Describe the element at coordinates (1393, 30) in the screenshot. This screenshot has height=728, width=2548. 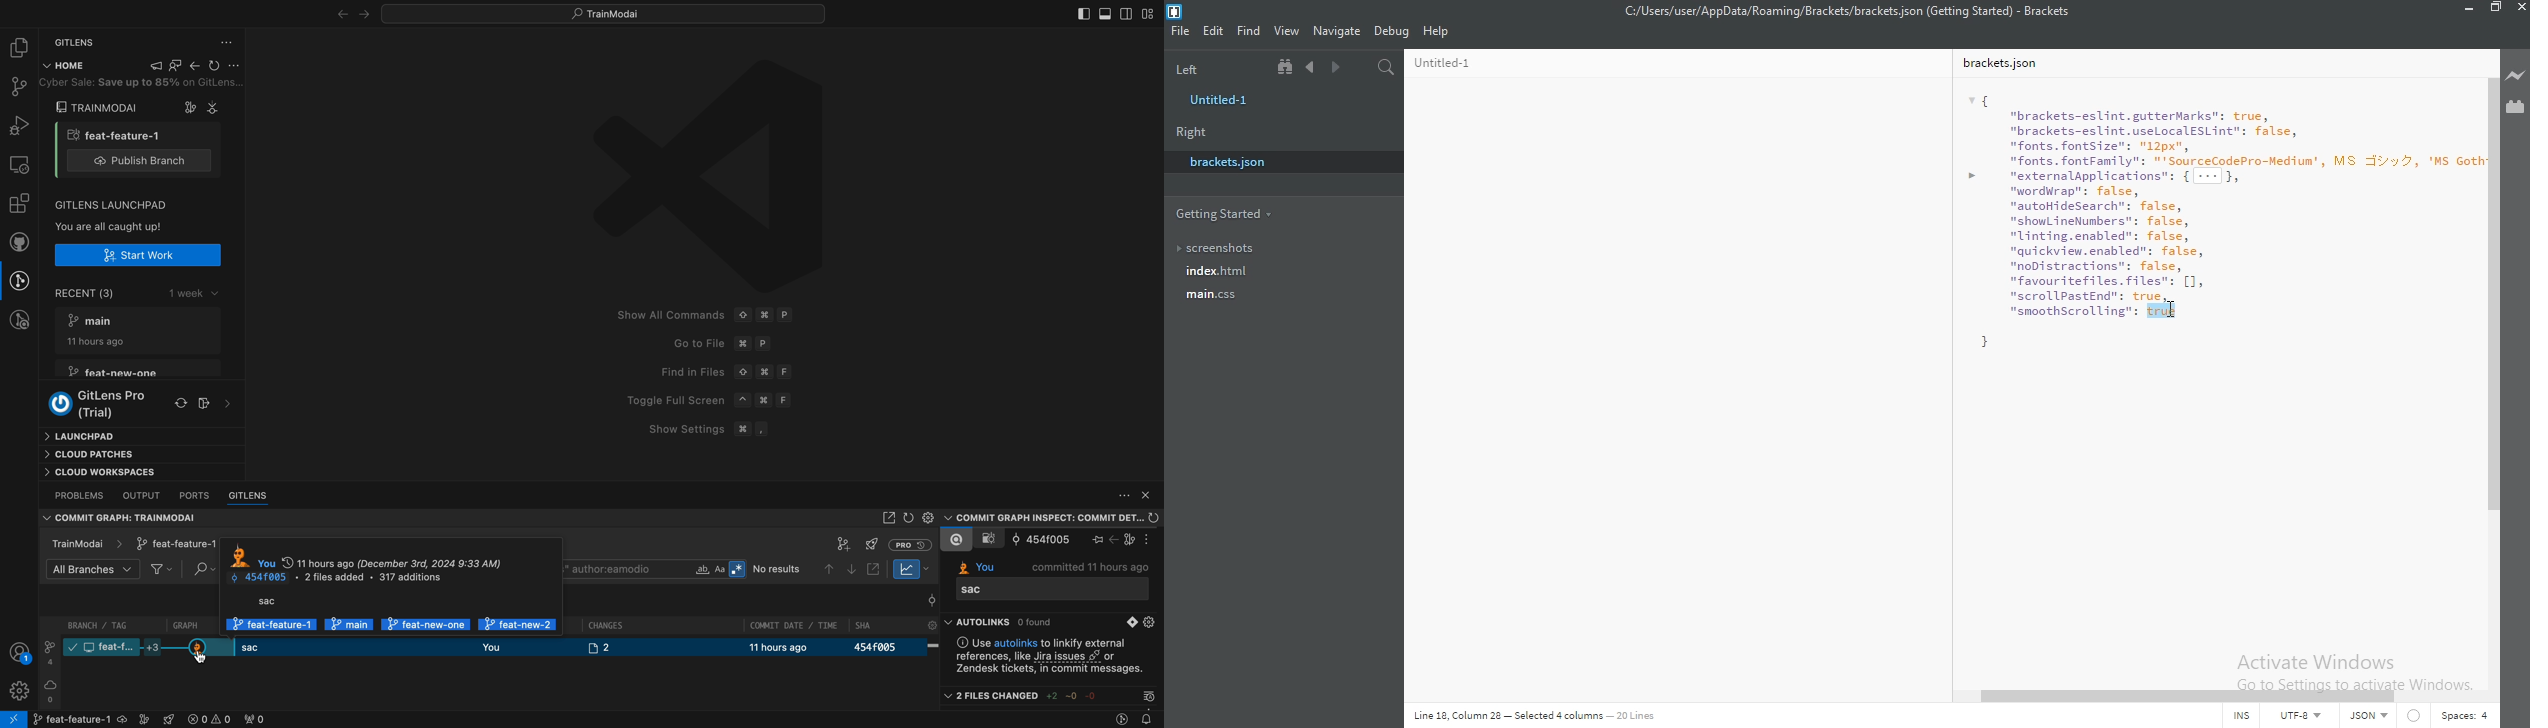
I see `Debug` at that location.